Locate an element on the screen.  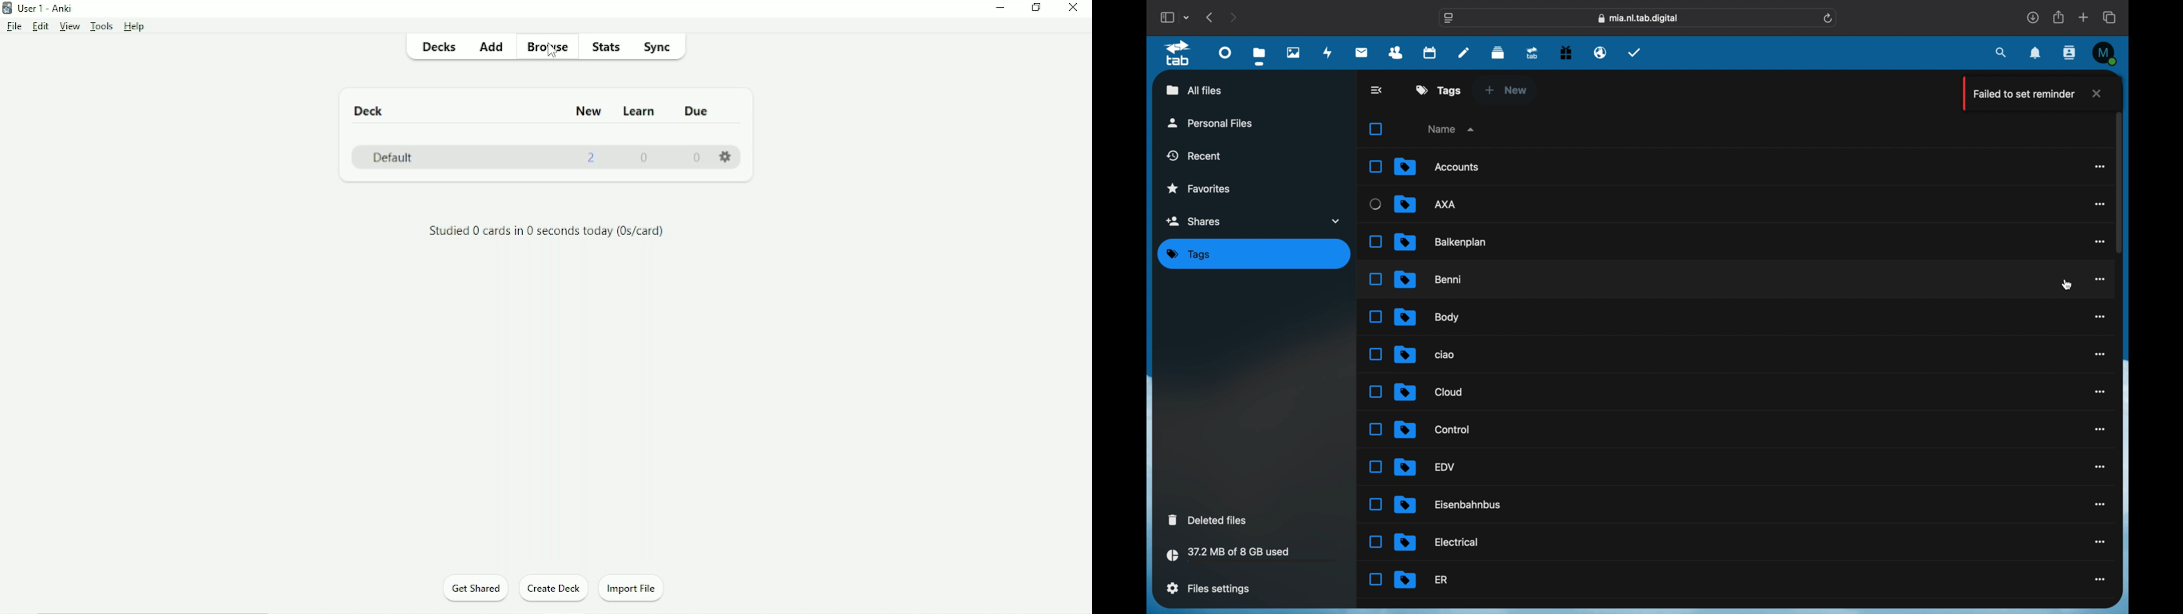
deck is located at coordinates (1498, 51).